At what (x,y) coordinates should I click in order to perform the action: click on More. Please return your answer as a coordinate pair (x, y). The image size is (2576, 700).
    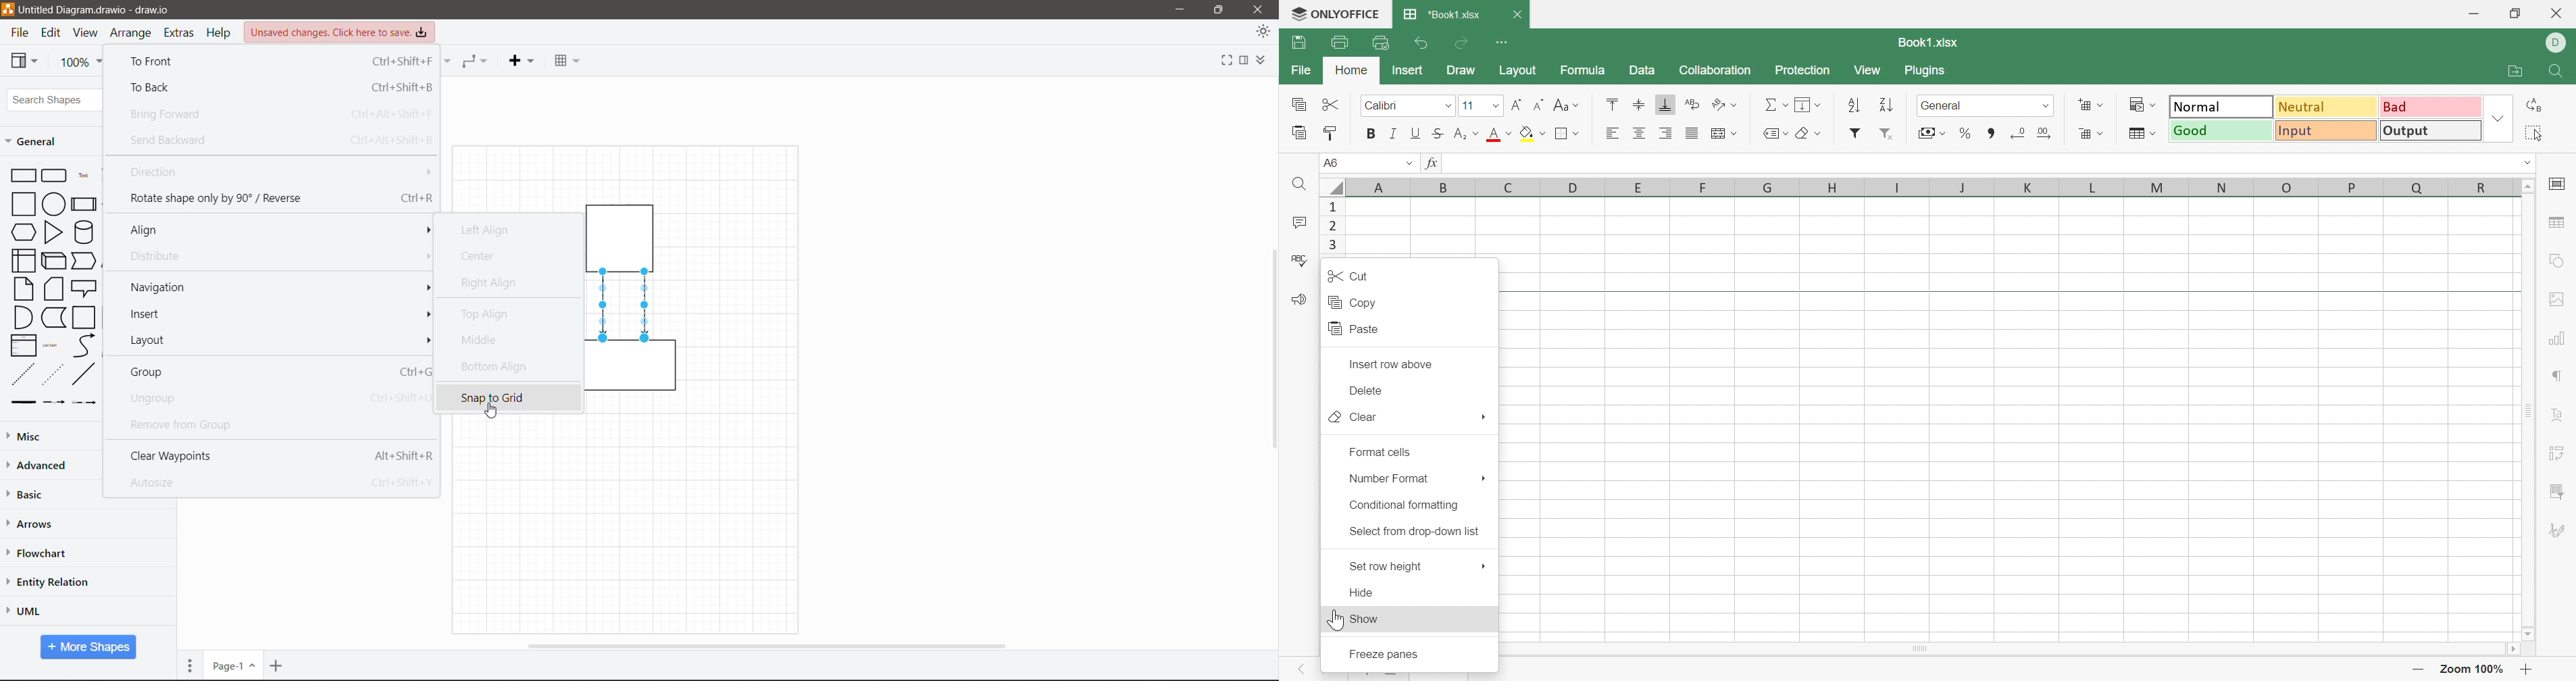
    Looking at the image, I should click on (1484, 420).